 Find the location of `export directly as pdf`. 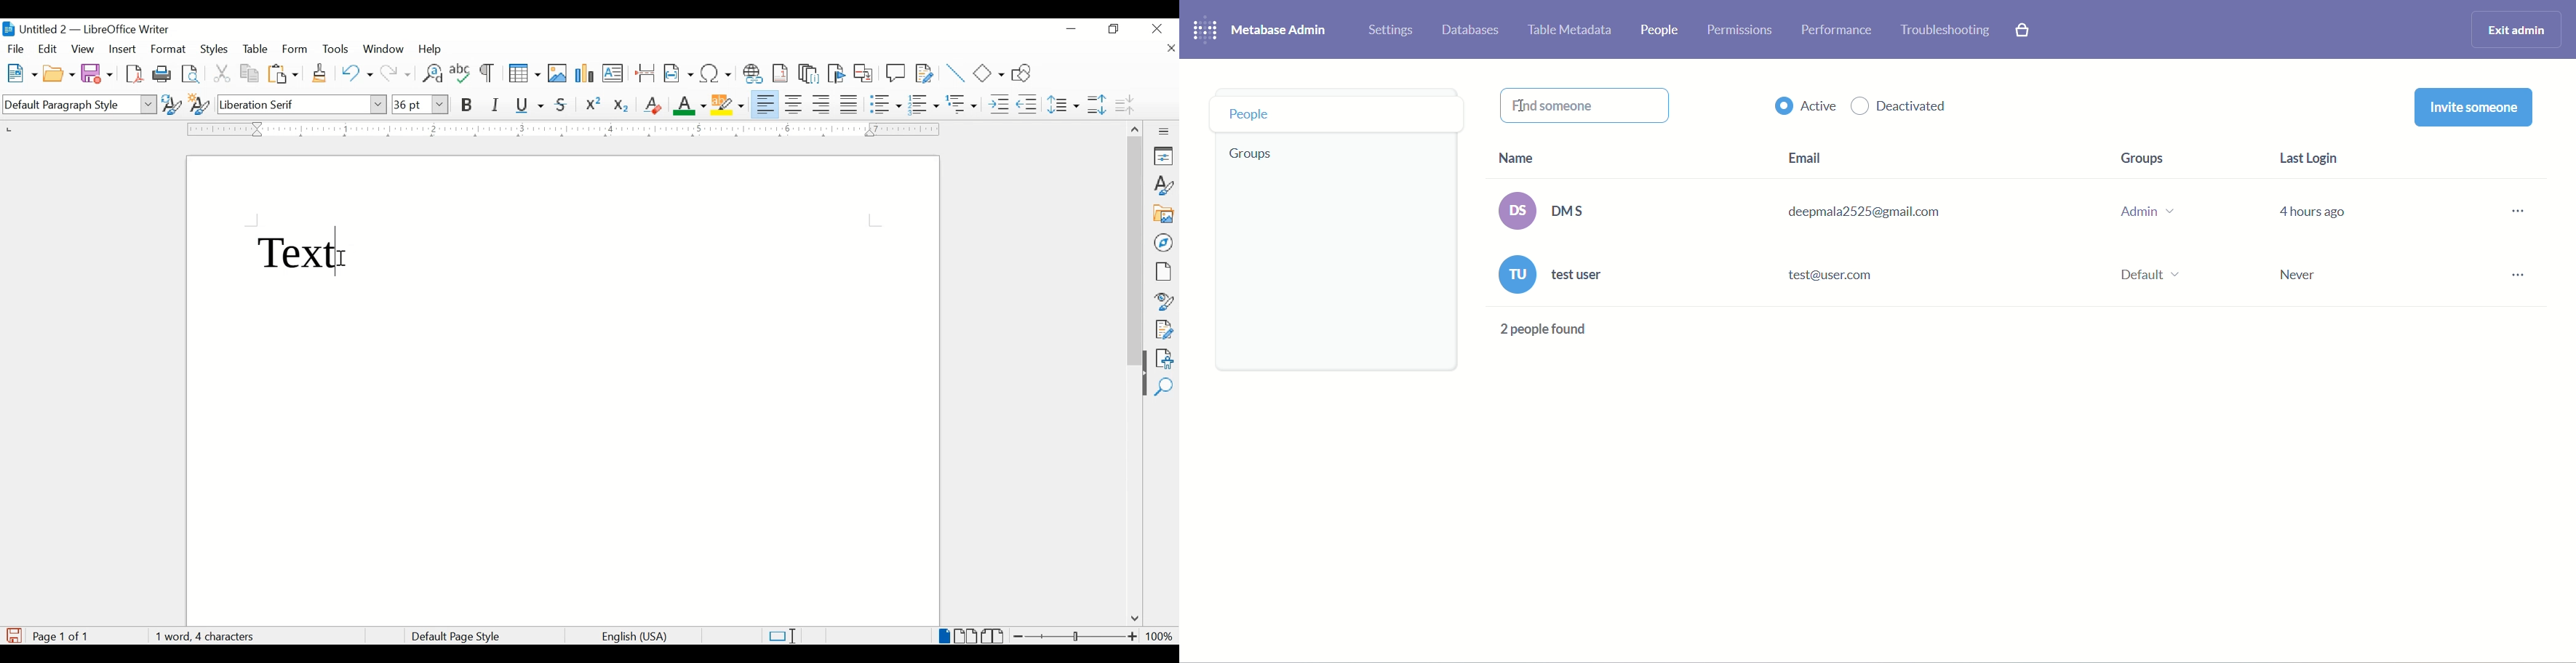

export directly as pdf is located at coordinates (136, 74).